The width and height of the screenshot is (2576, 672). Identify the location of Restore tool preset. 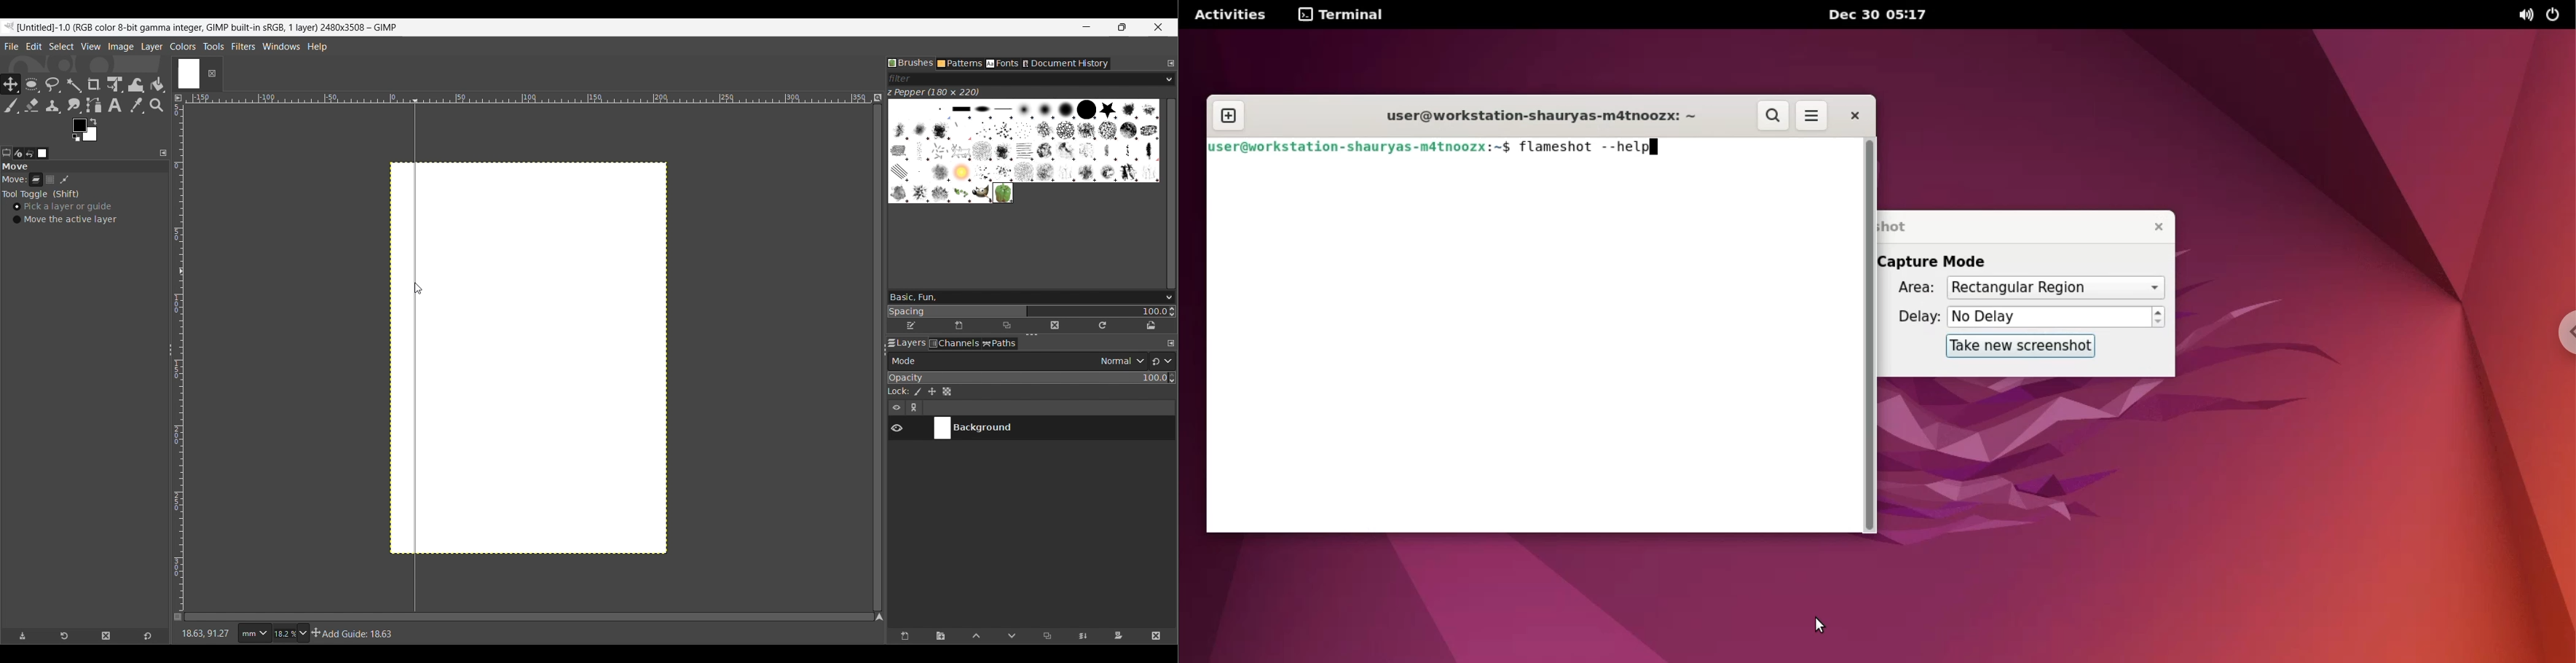
(64, 637).